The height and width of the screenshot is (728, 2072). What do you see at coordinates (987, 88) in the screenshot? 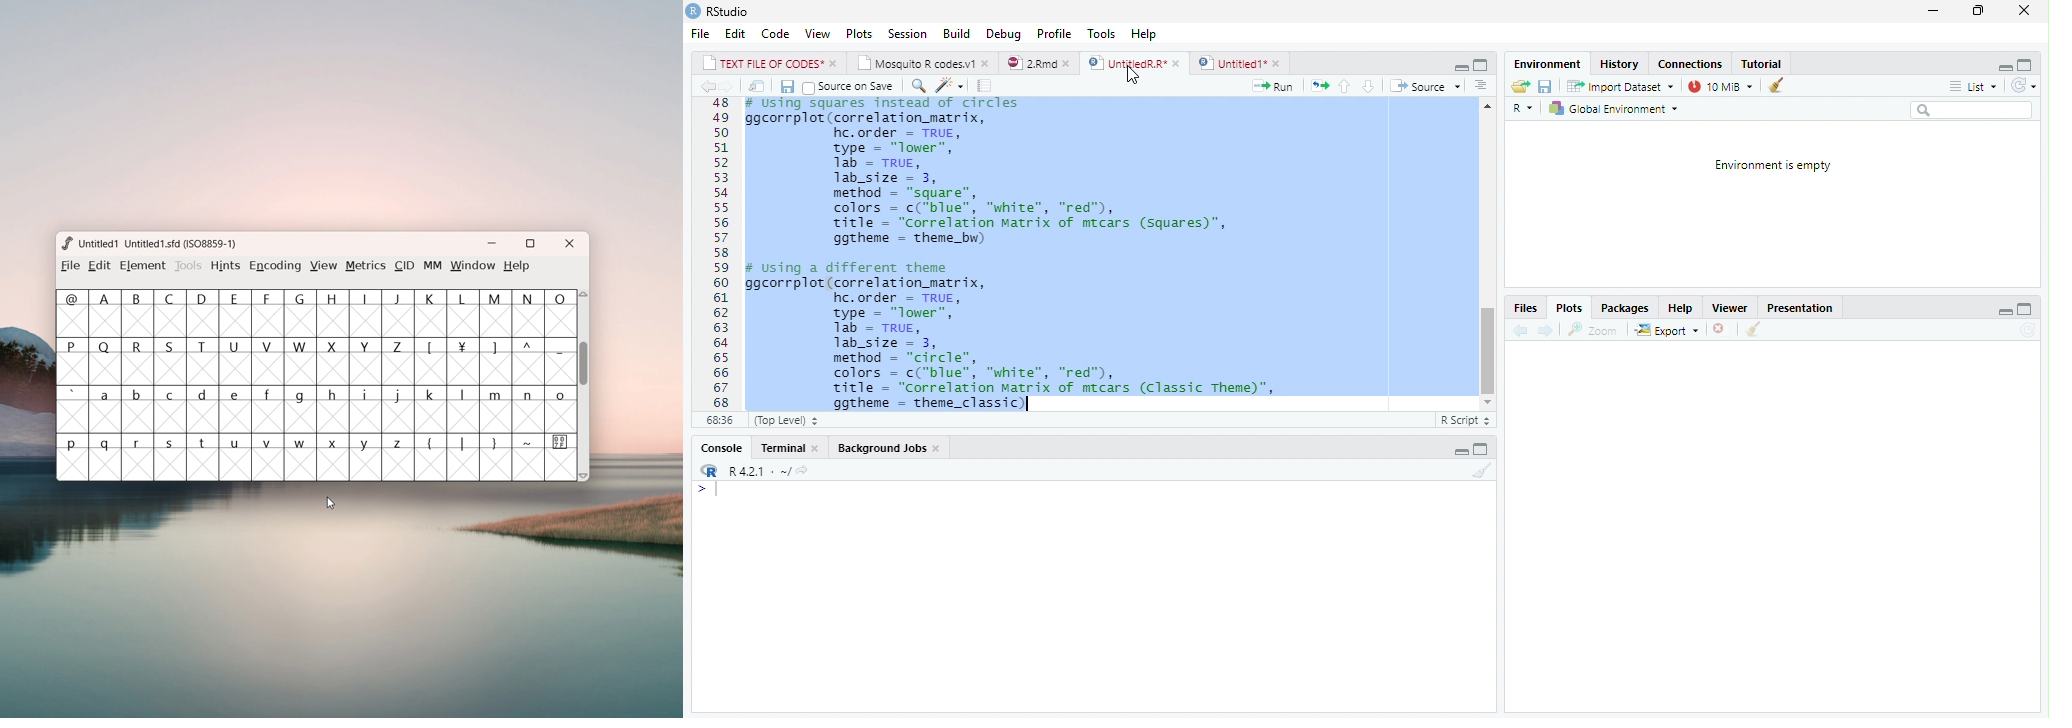
I see `compile report` at bounding box center [987, 88].